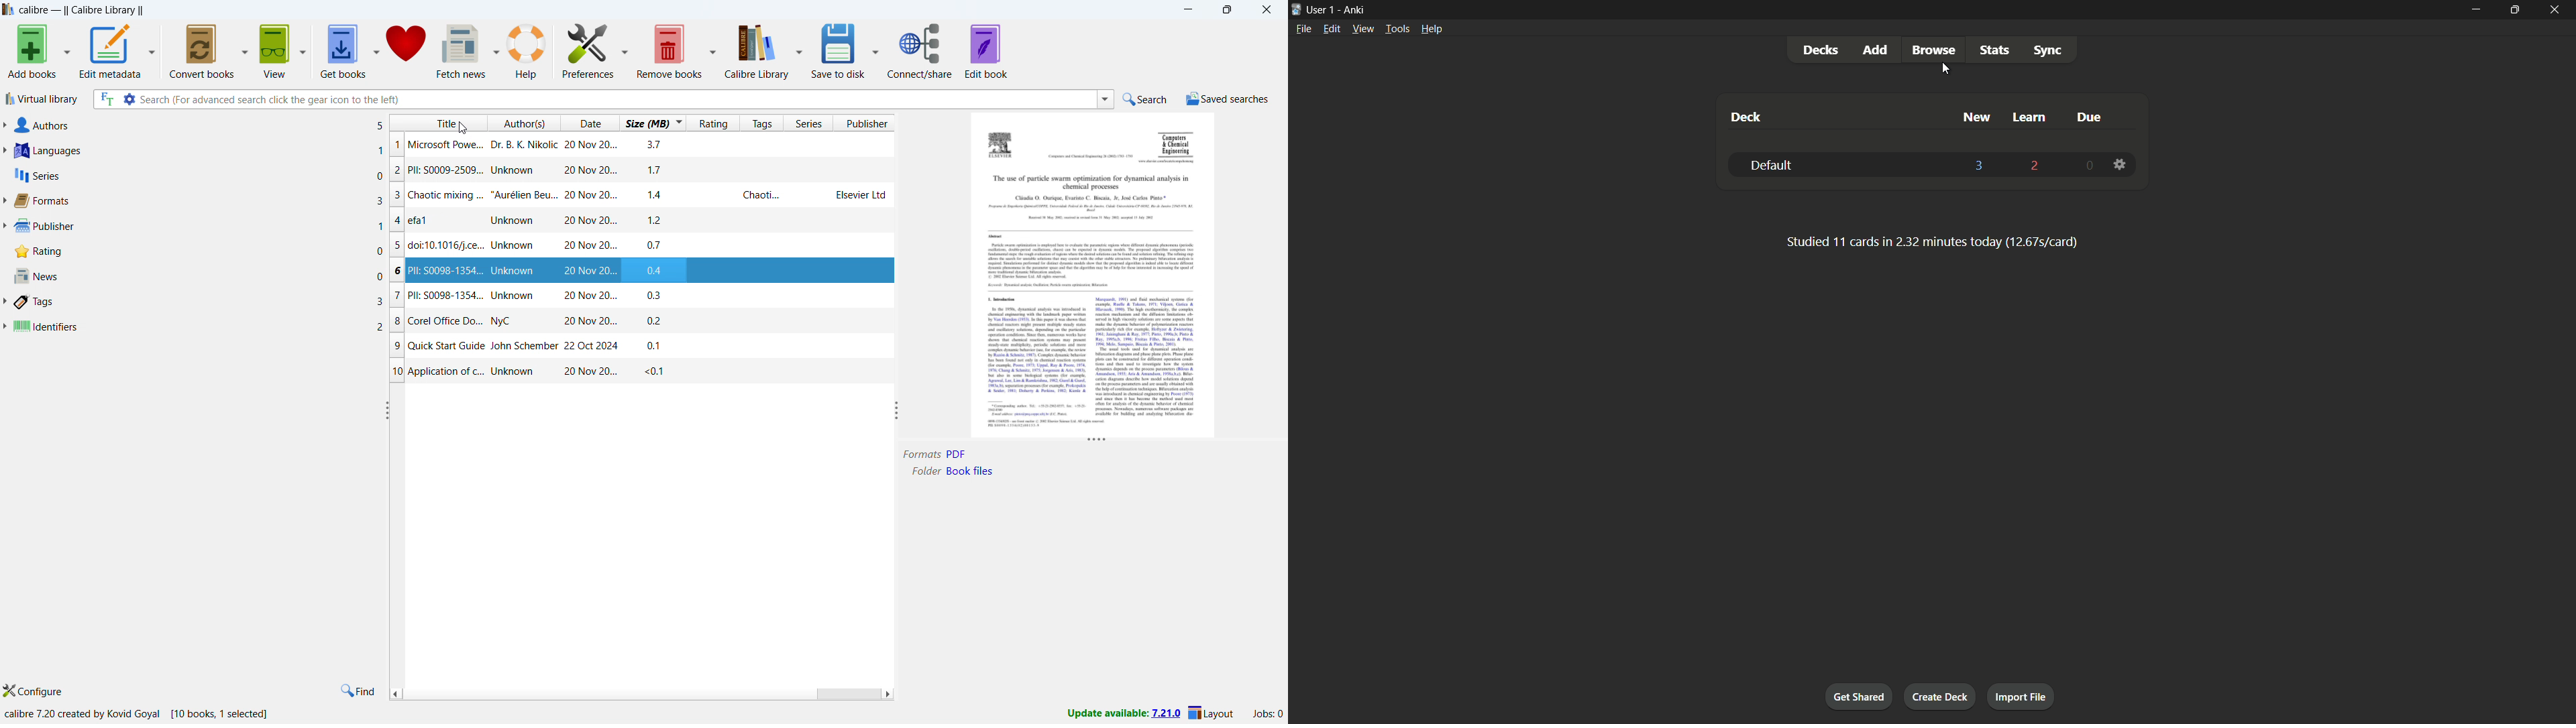  I want to click on deck, so click(1746, 117).